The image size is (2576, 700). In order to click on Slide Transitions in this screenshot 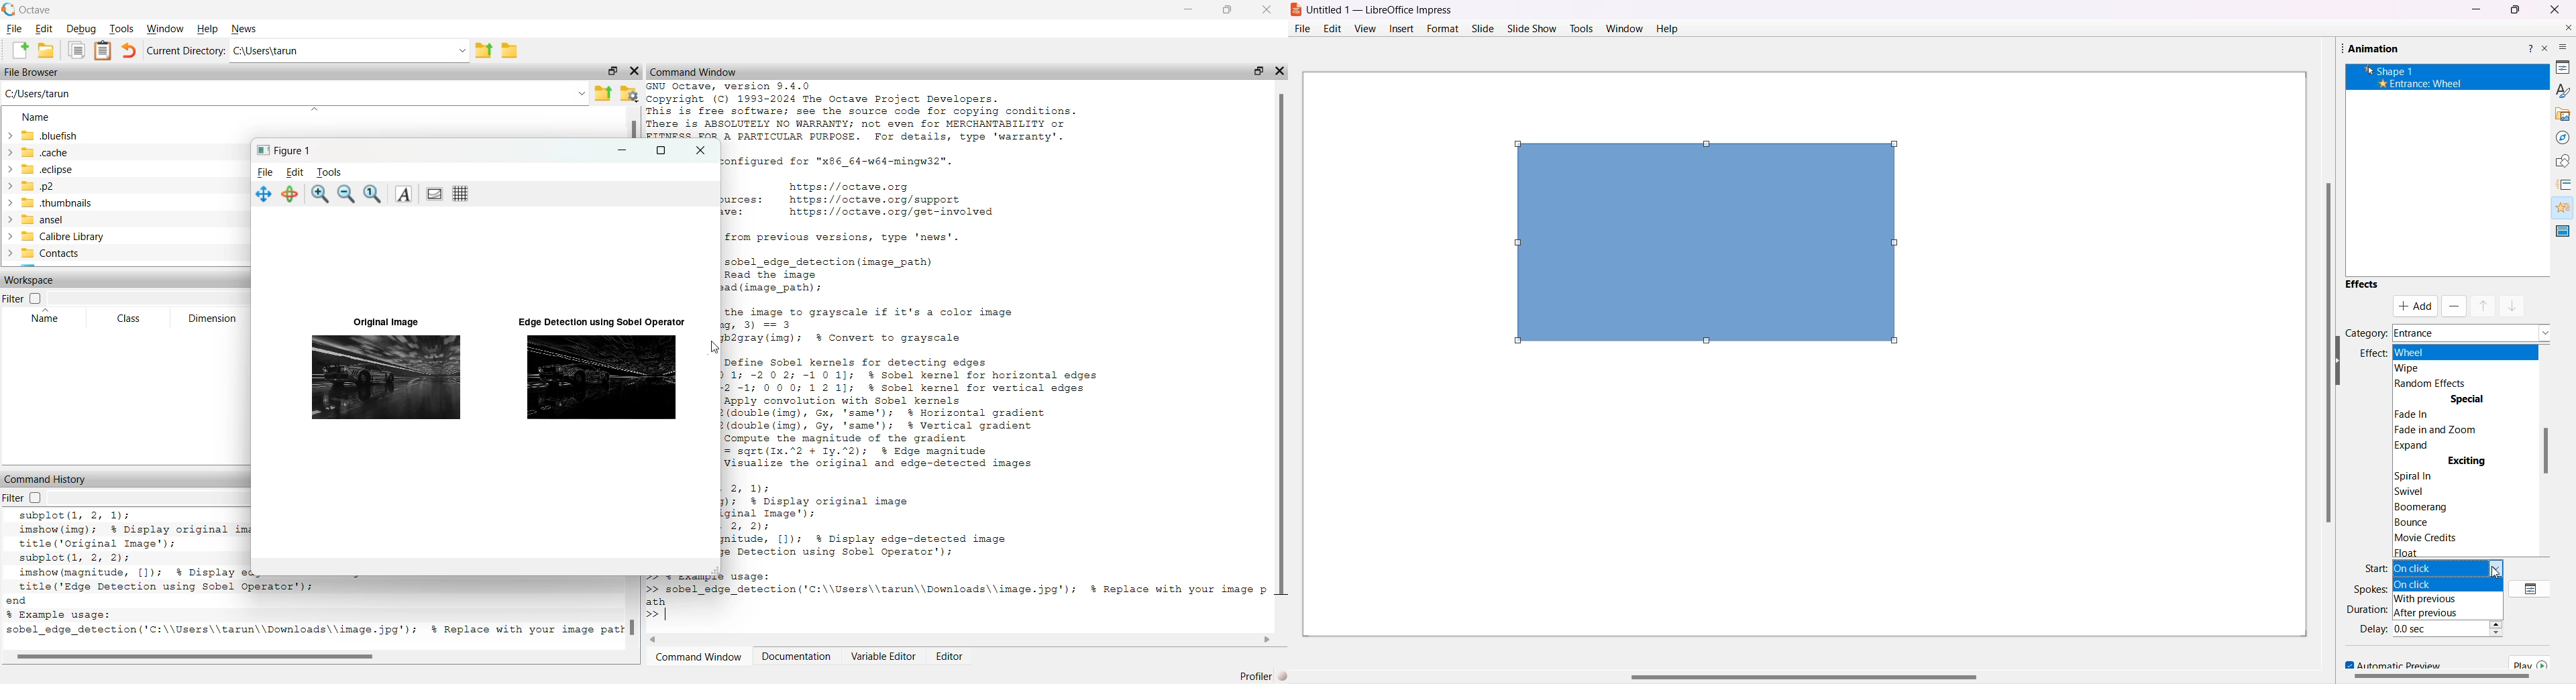, I will do `click(2562, 185)`.